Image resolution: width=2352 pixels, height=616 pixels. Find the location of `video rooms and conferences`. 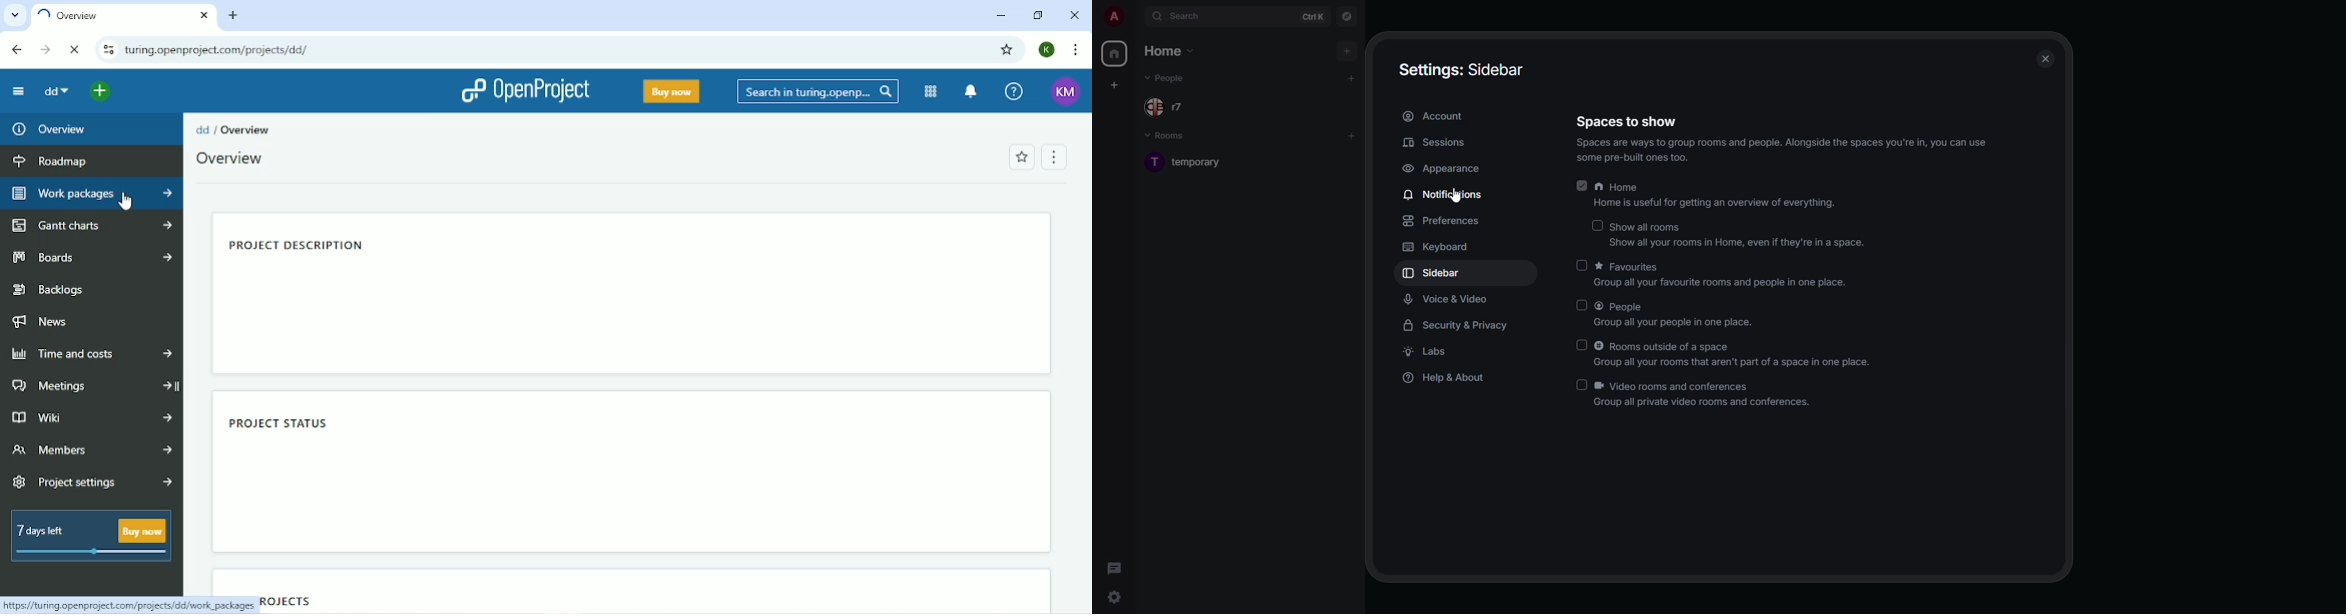

video rooms and conferences is located at coordinates (1702, 395).